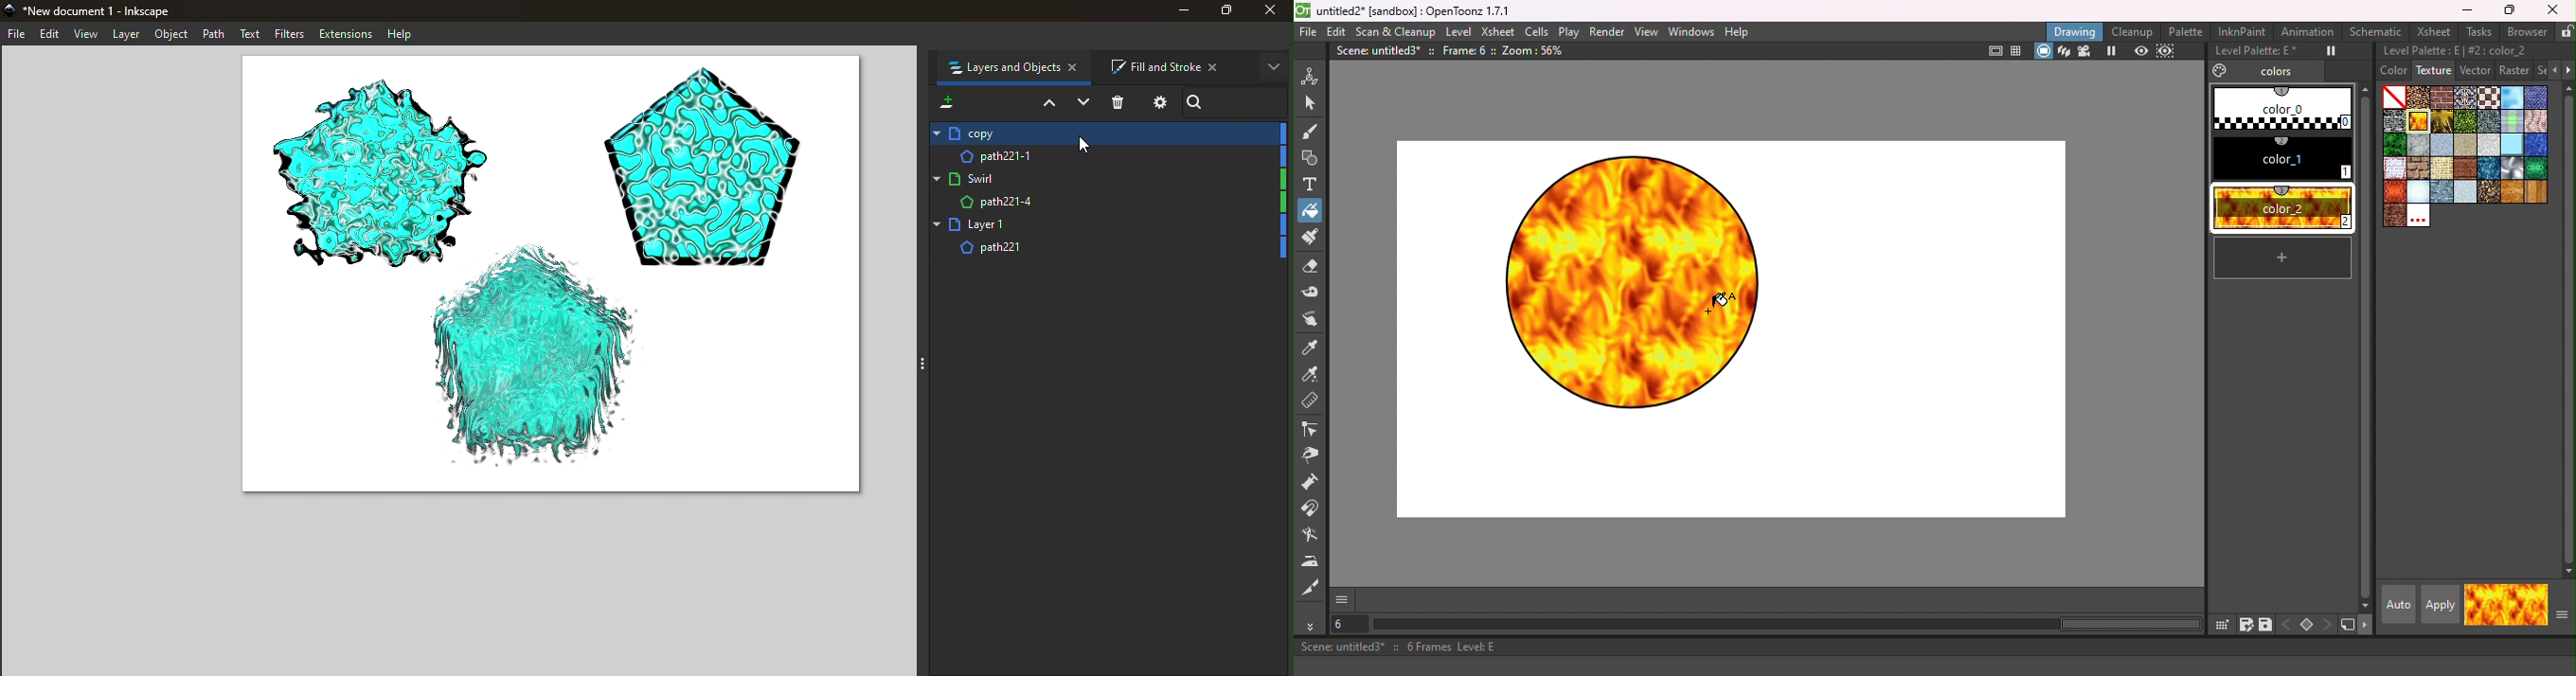  I want to click on Paper 4.bmp, so click(2466, 145).